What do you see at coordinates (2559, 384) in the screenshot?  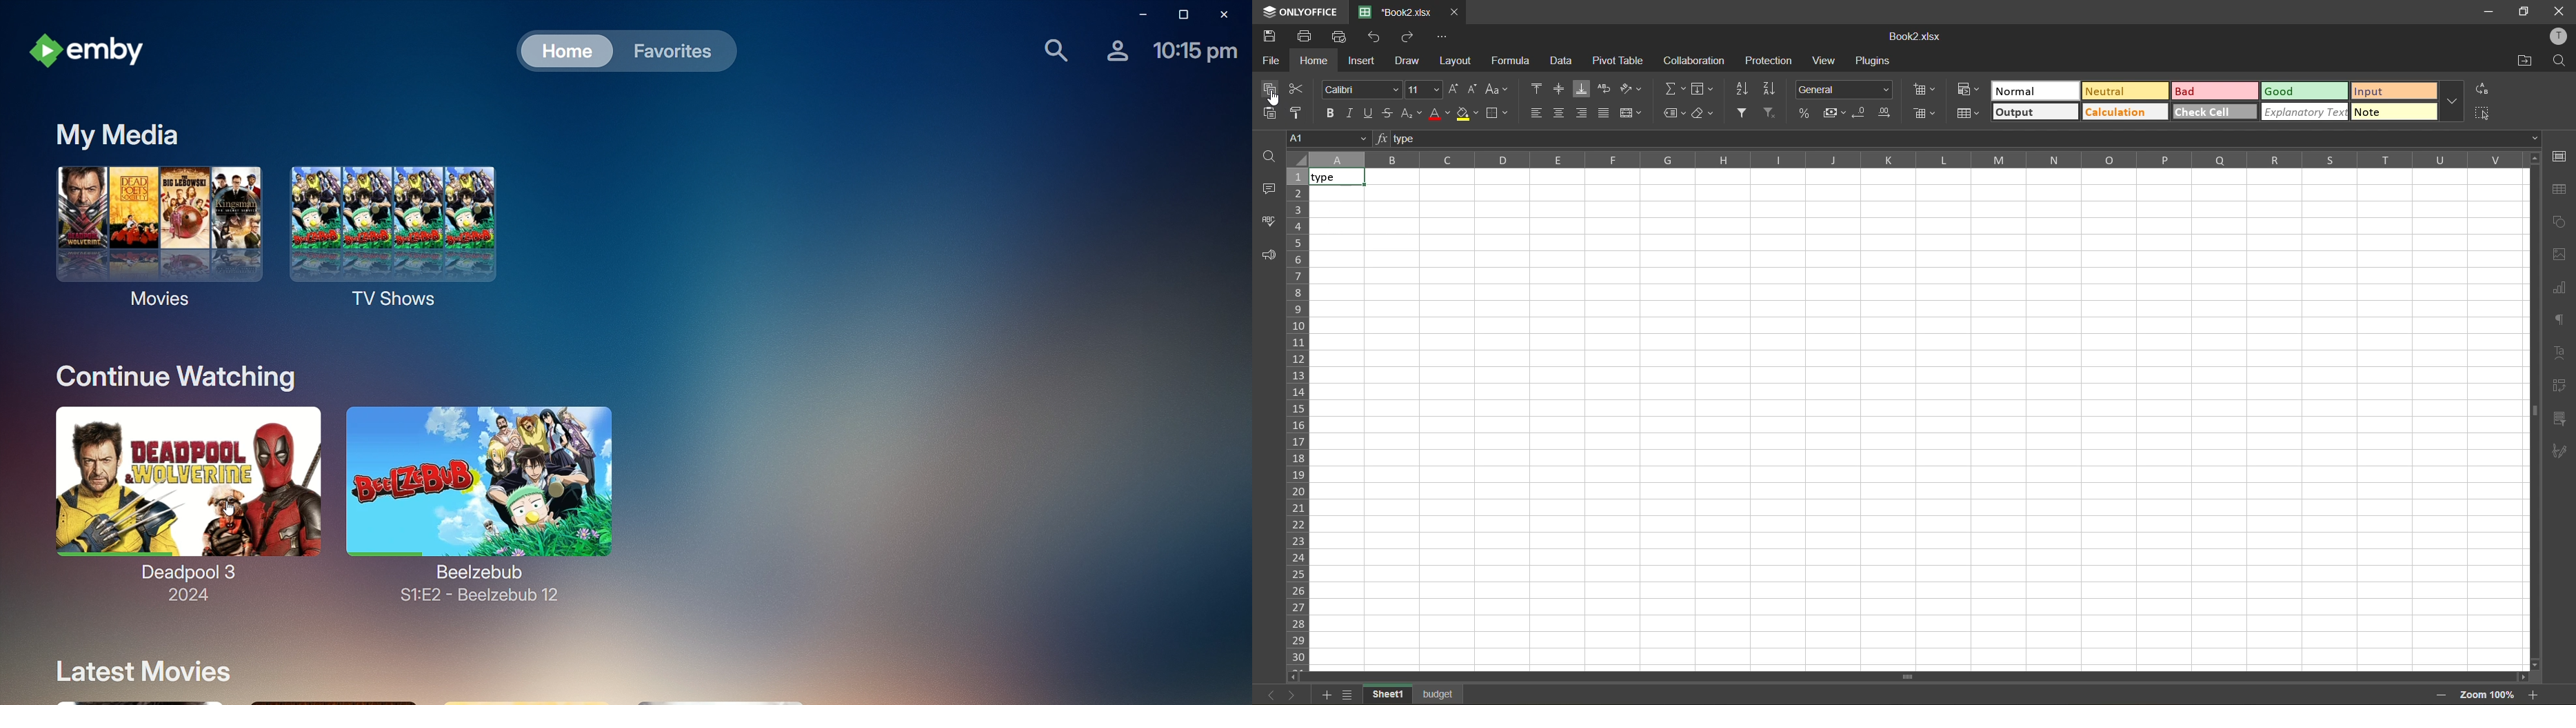 I see `pivot table` at bounding box center [2559, 384].